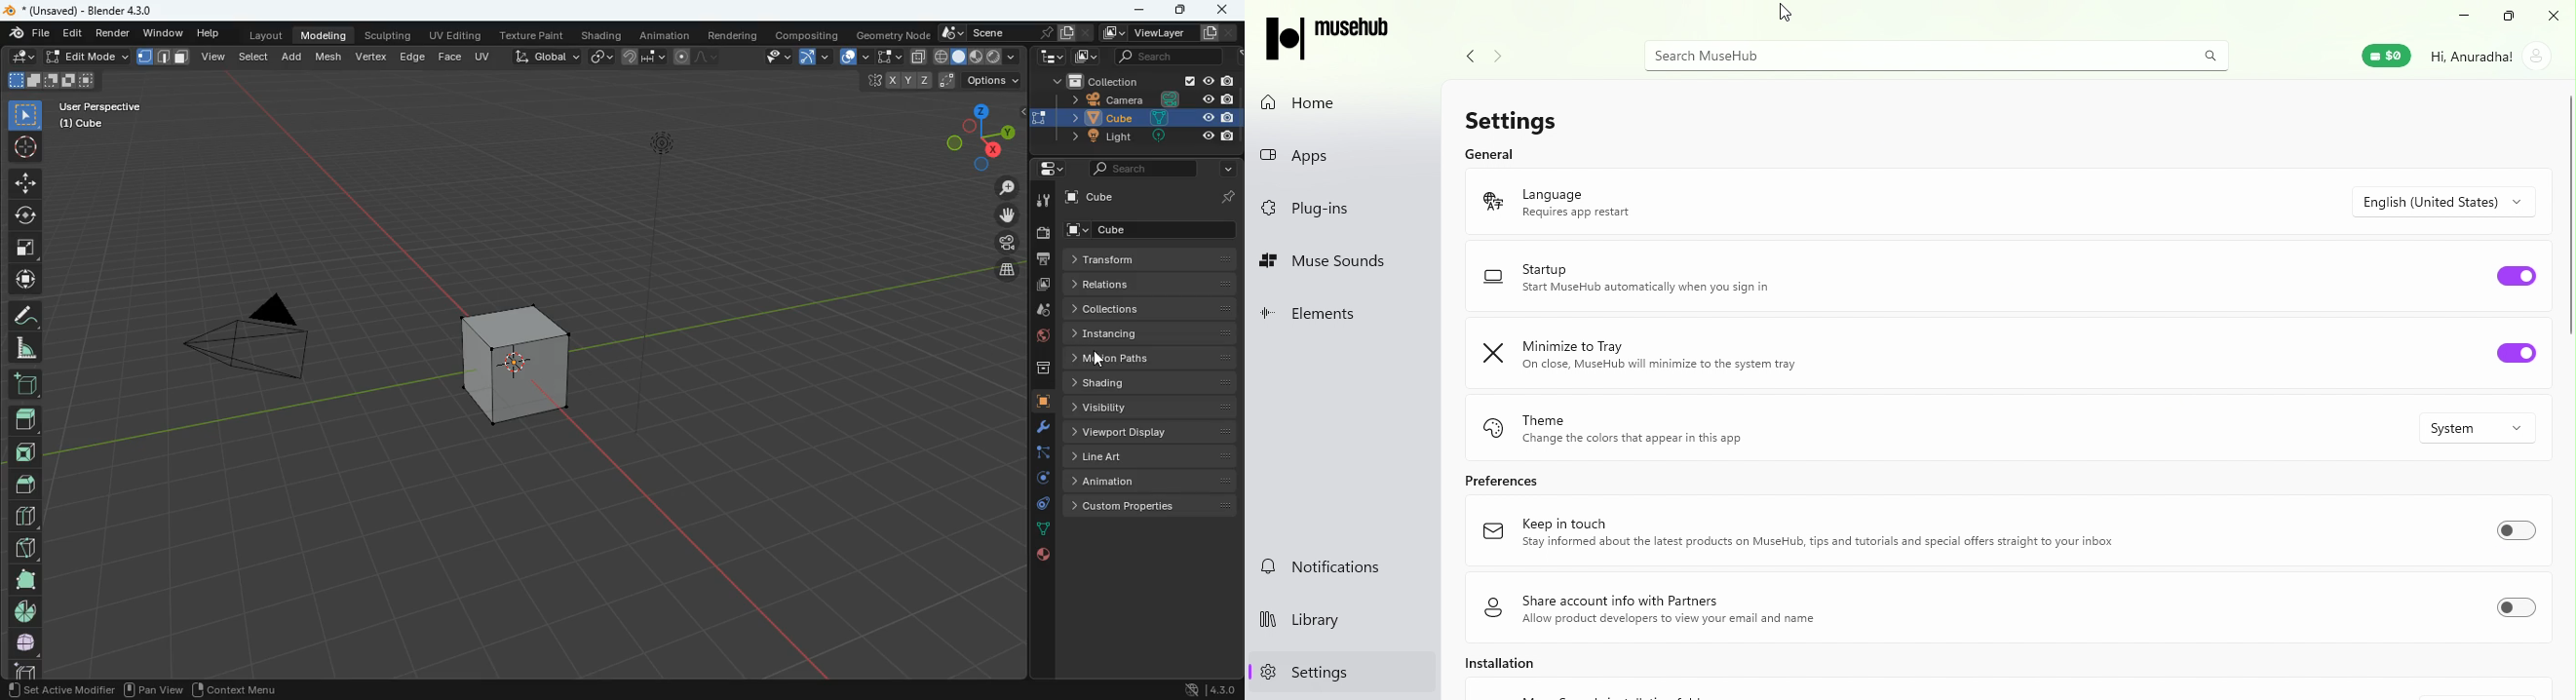 The width and height of the screenshot is (2576, 700). I want to click on Settings, so click(1526, 116).